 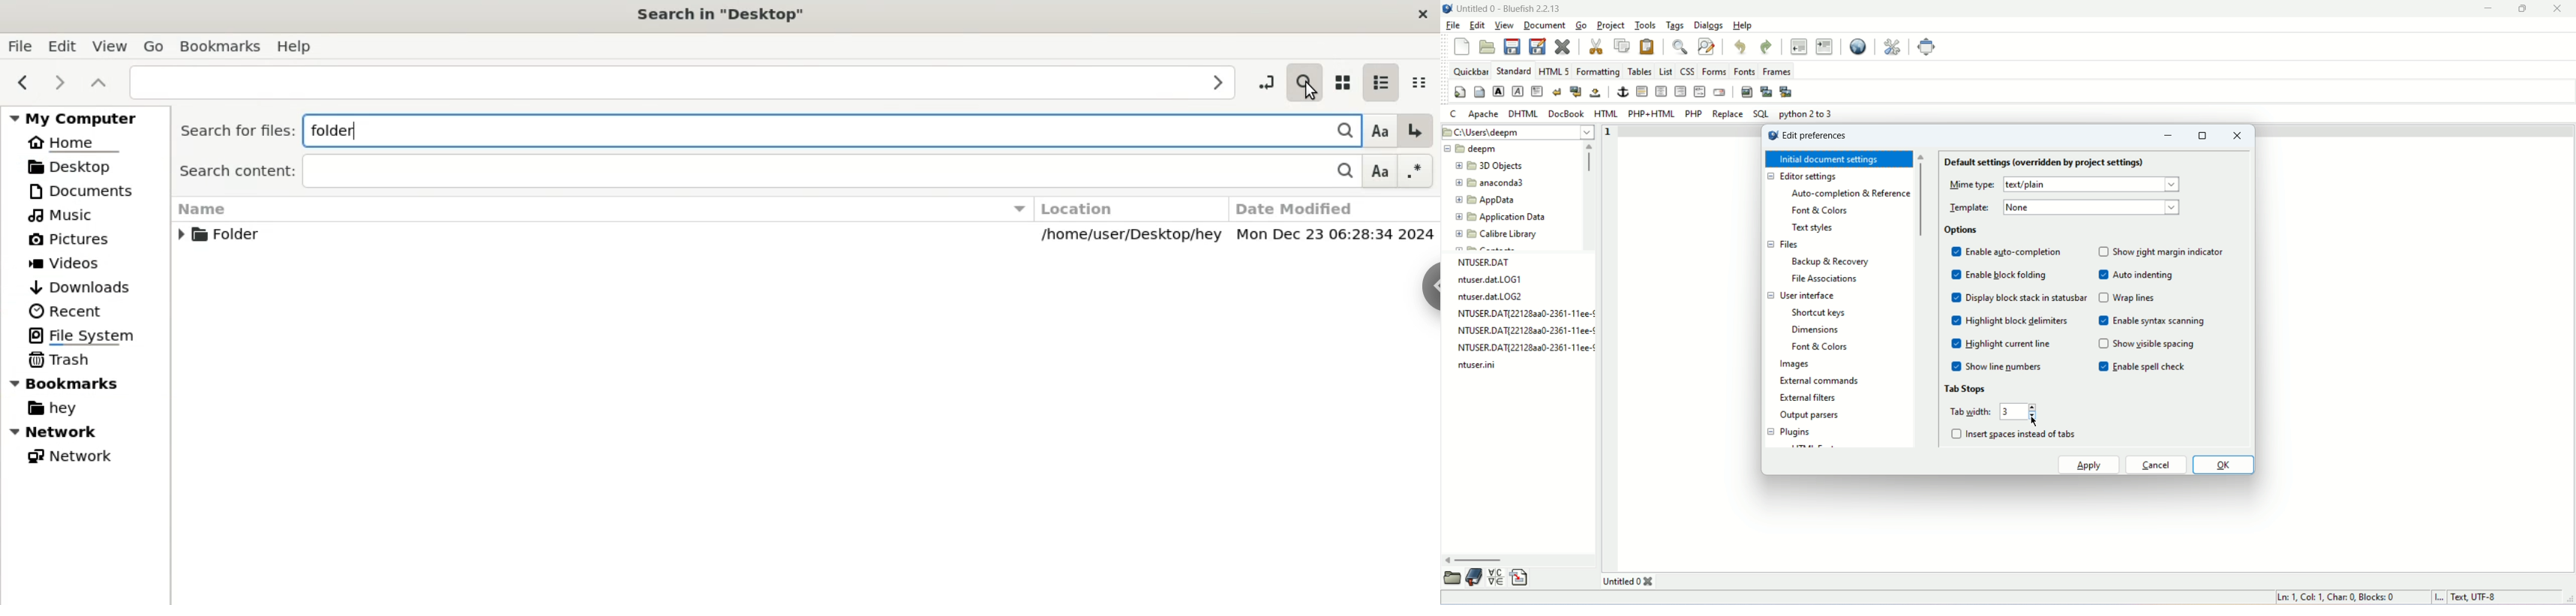 I want to click on tags, so click(x=1676, y=25).